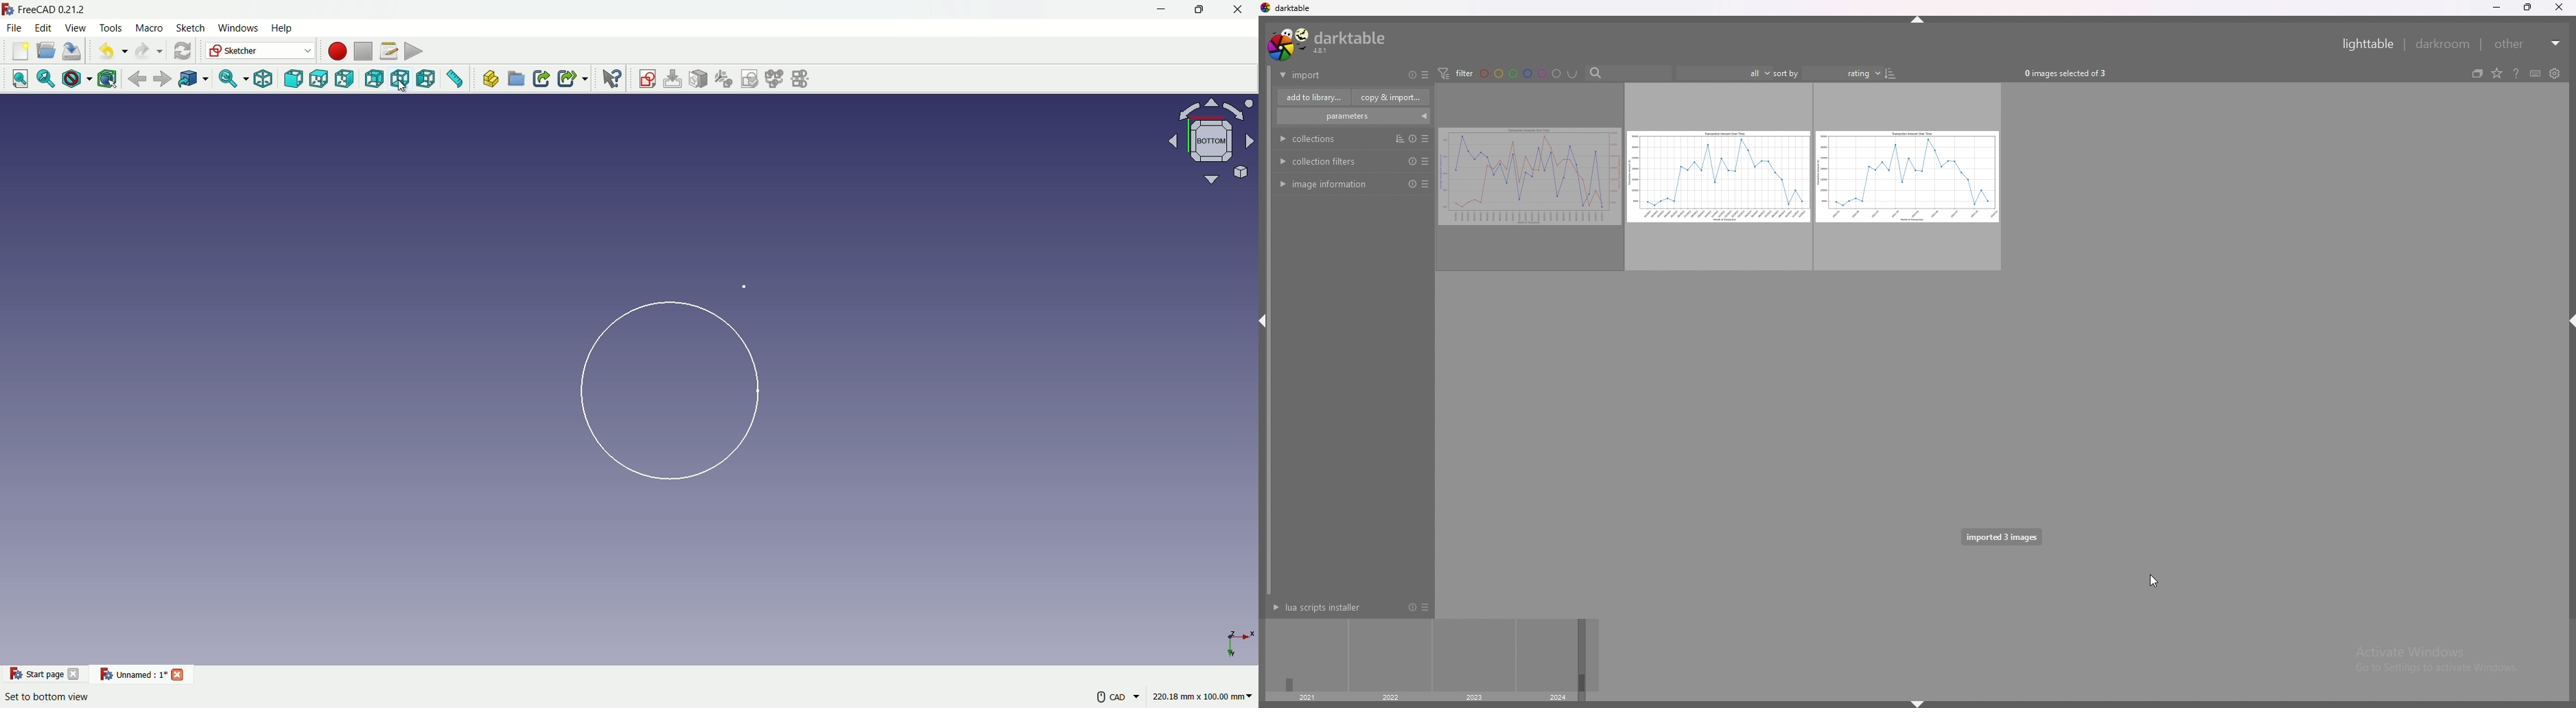 This screenshot has width=2576, height=728. I want to click on collapse grouped images, so click(2477, 73).